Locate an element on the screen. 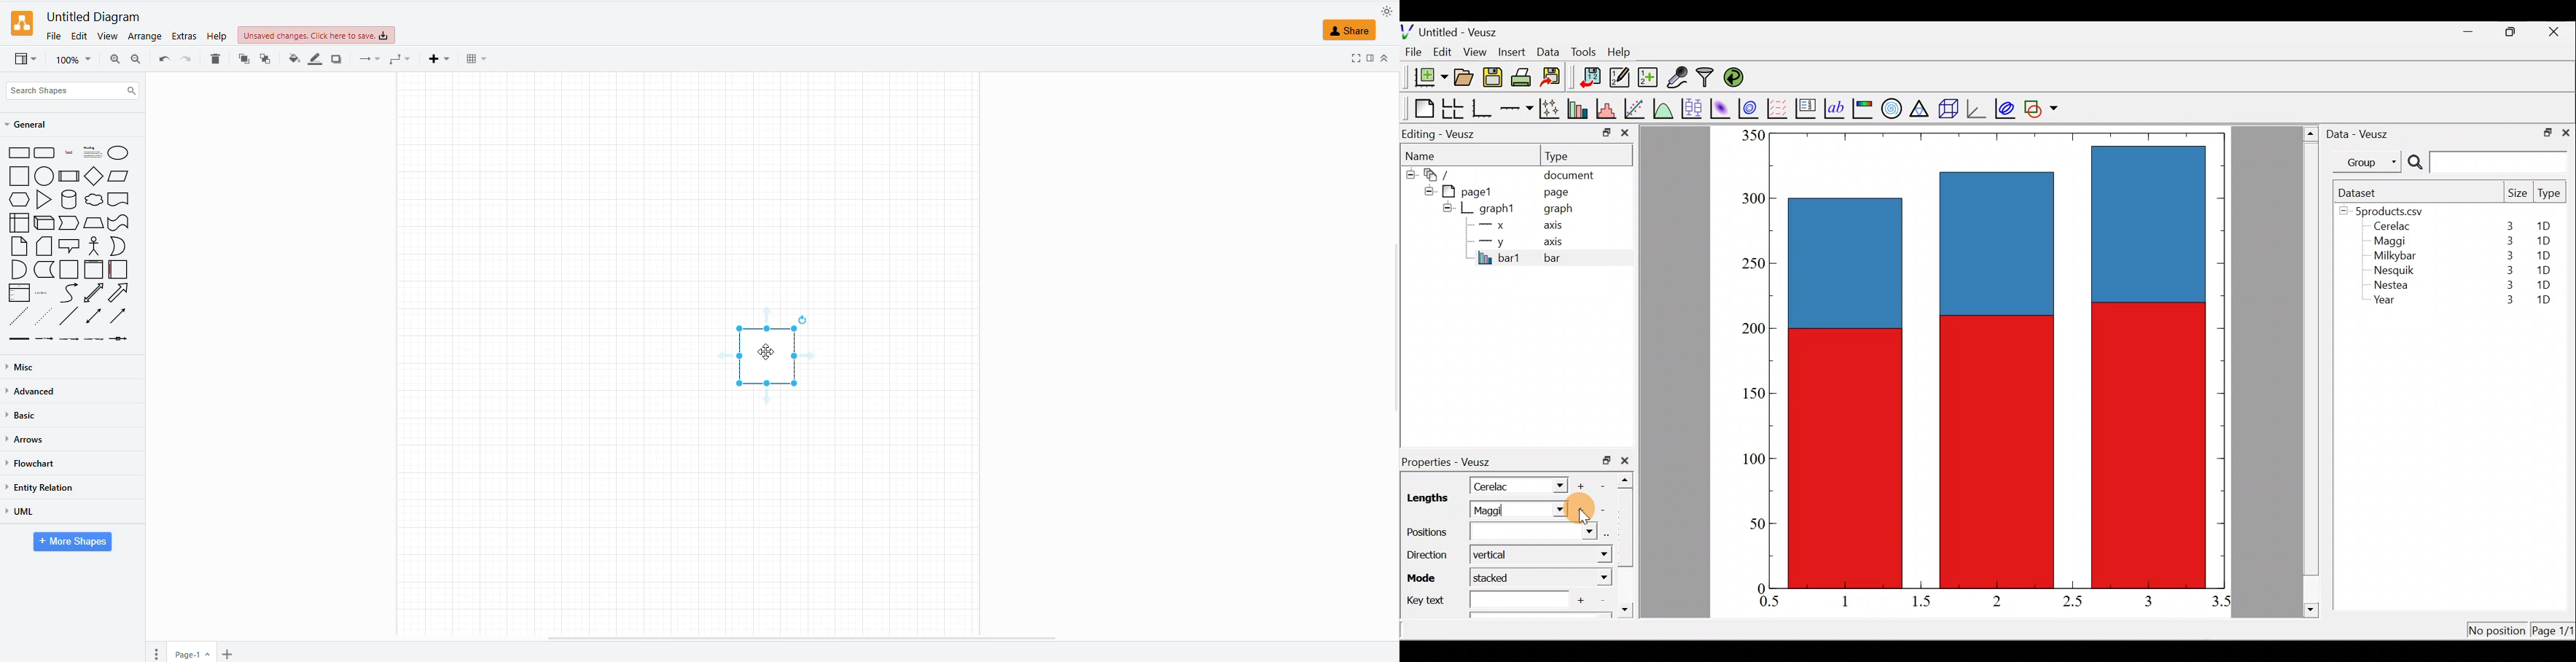  restore down is located at coordinates (1607, 460).